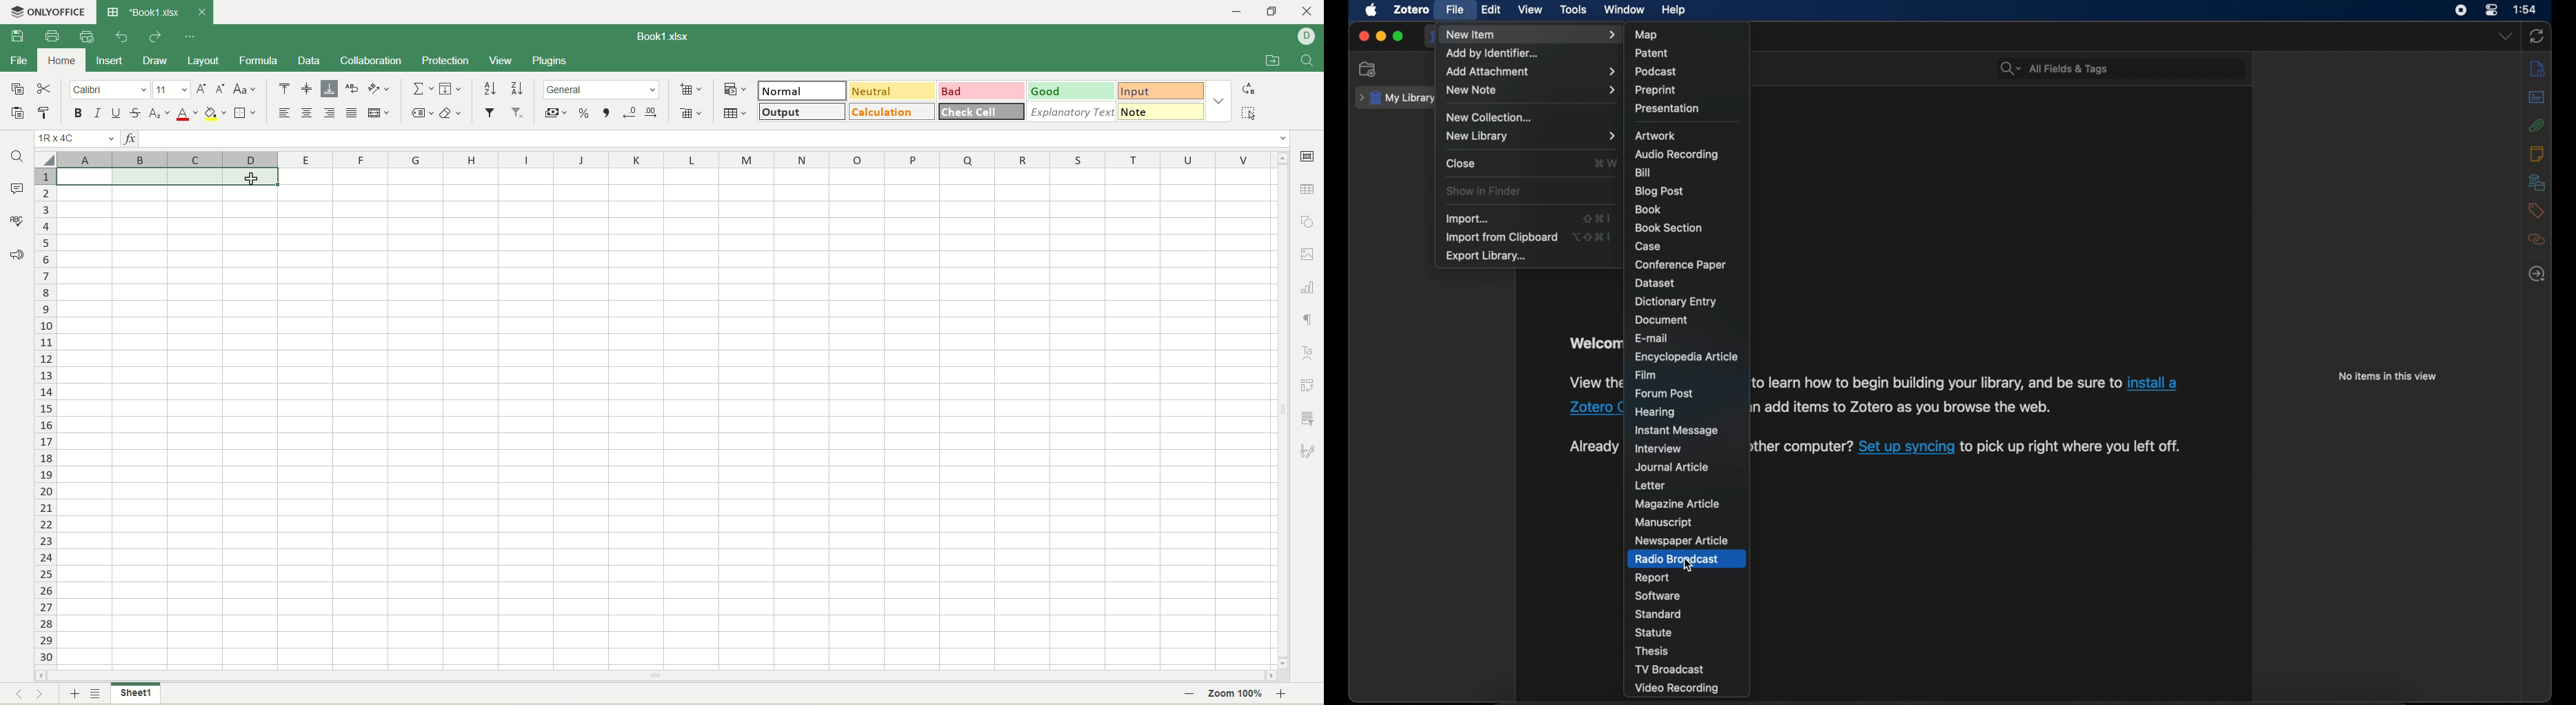  I want to click on signature settings, so click(1309, 450).